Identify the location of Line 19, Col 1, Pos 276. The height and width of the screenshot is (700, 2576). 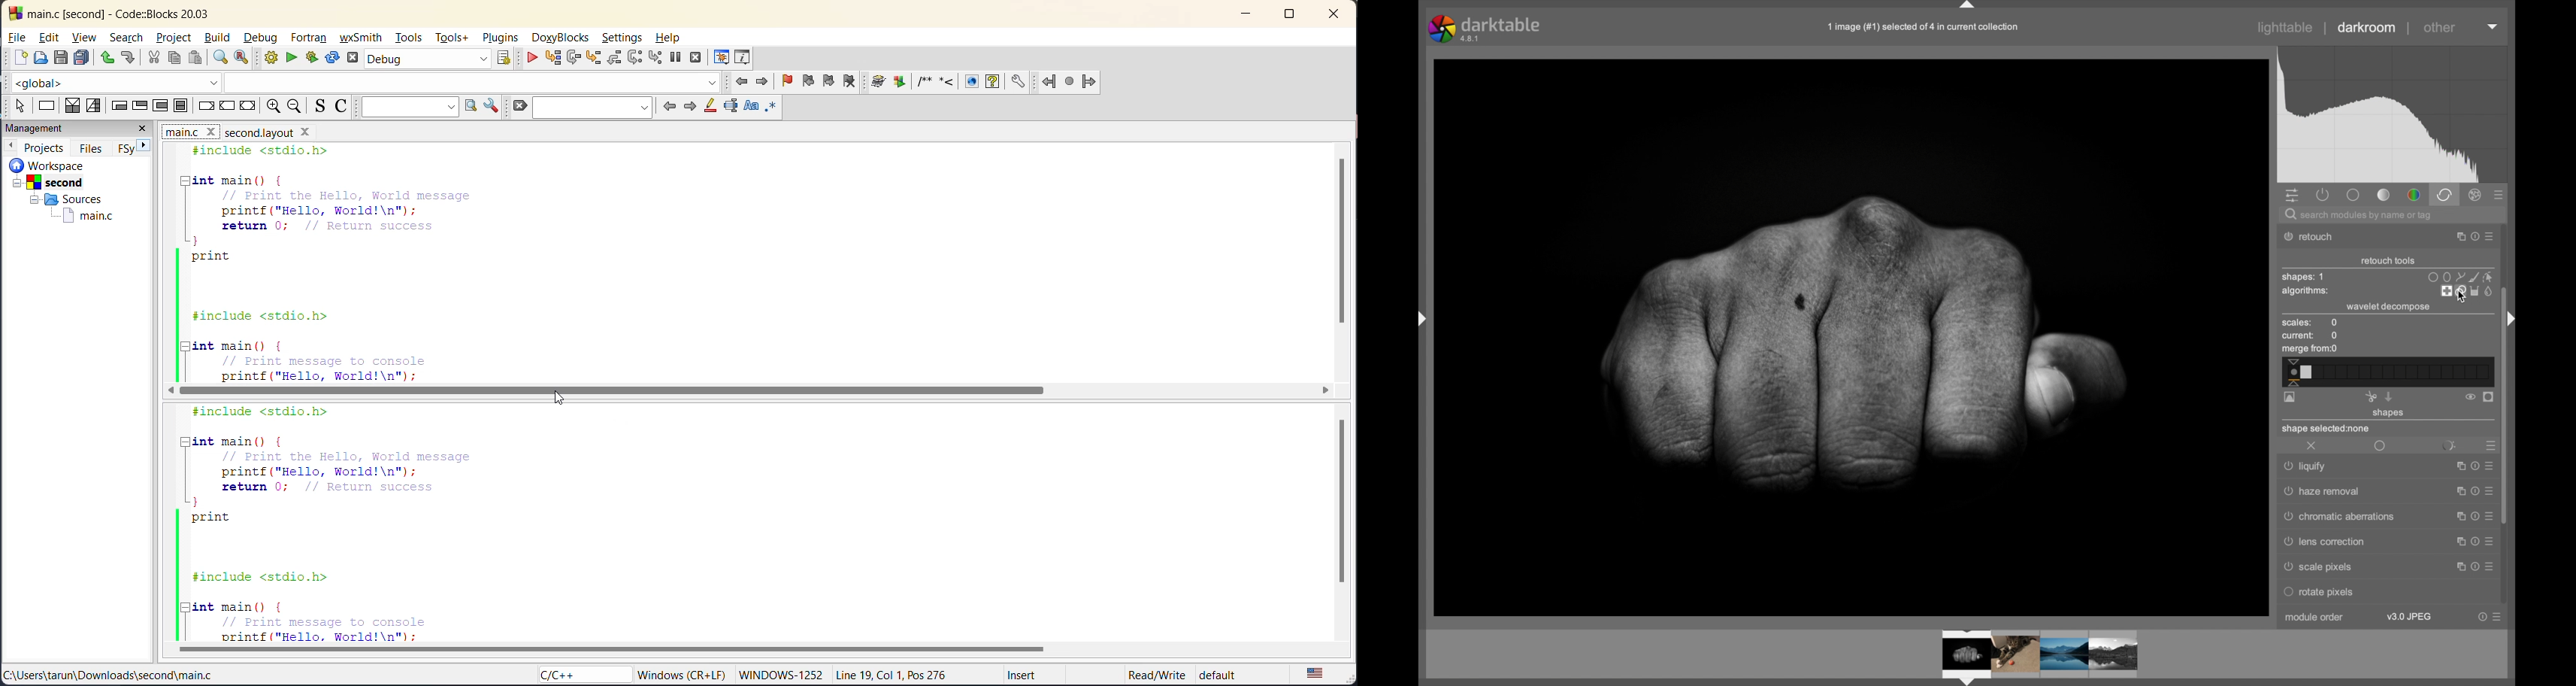
(898, 675).